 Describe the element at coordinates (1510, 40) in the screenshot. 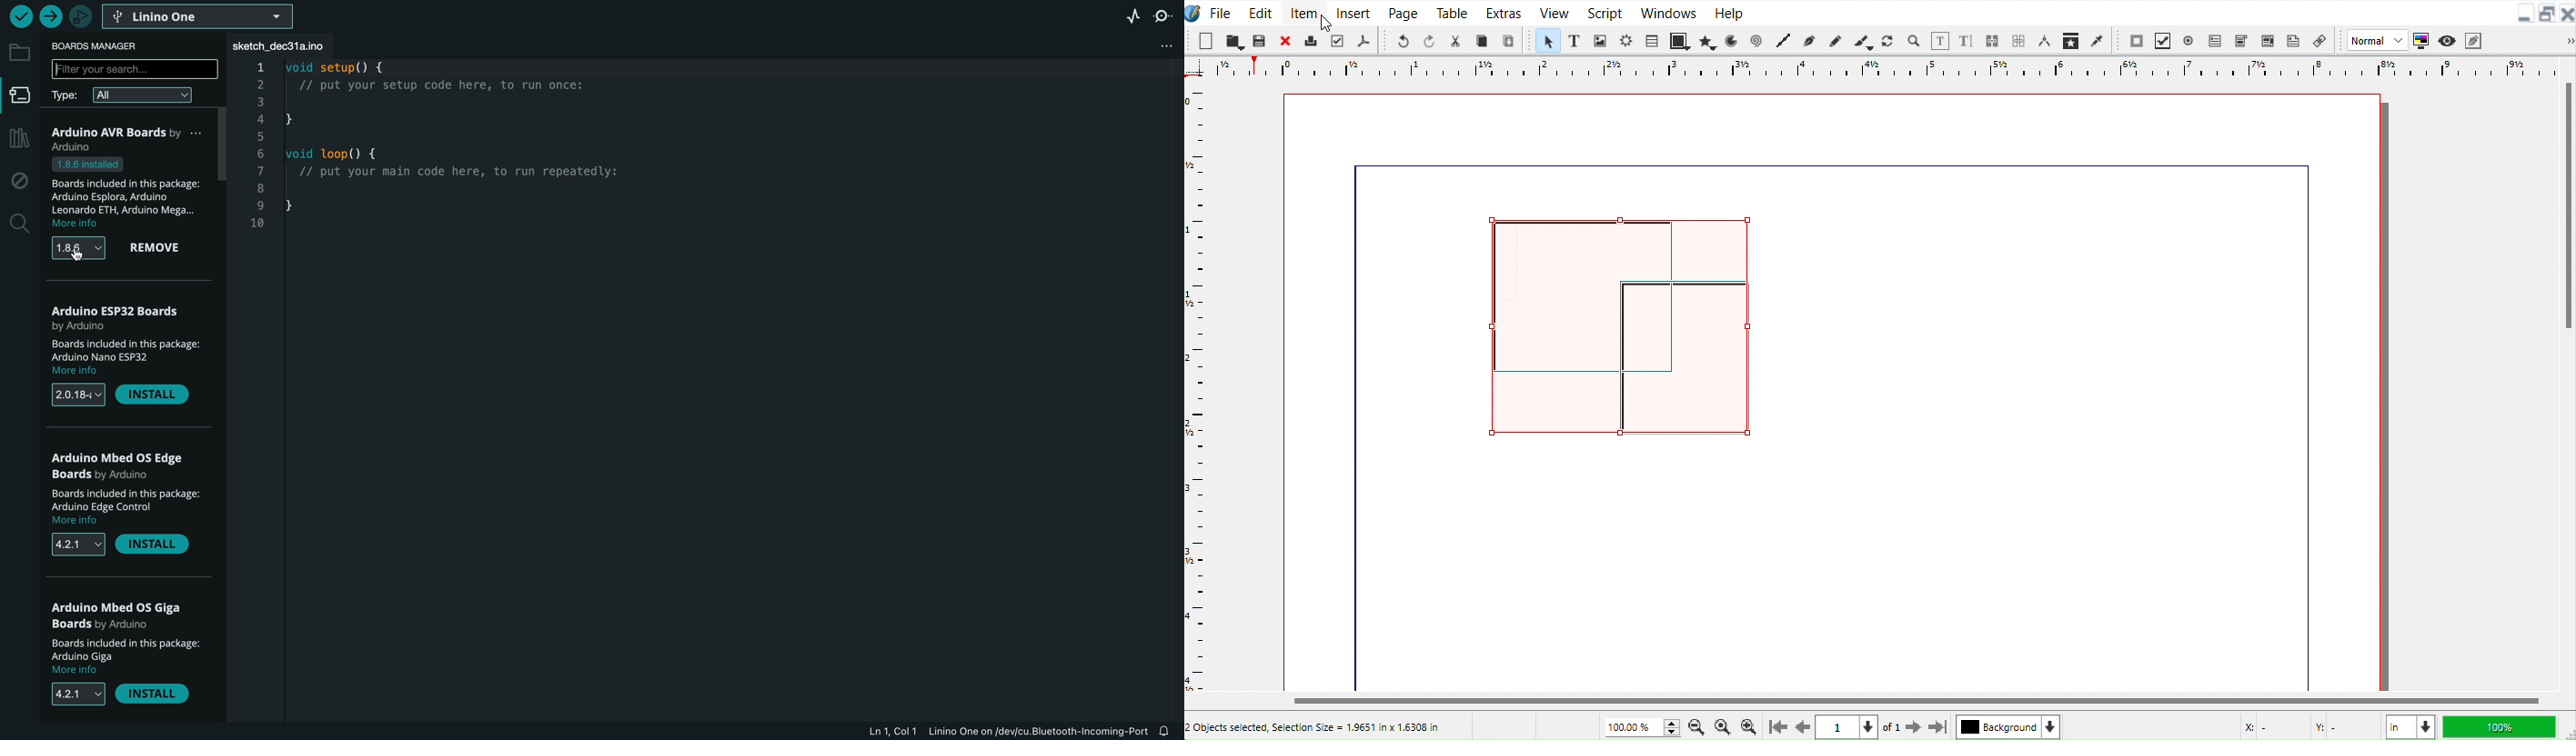

I see `Paste` at that location.